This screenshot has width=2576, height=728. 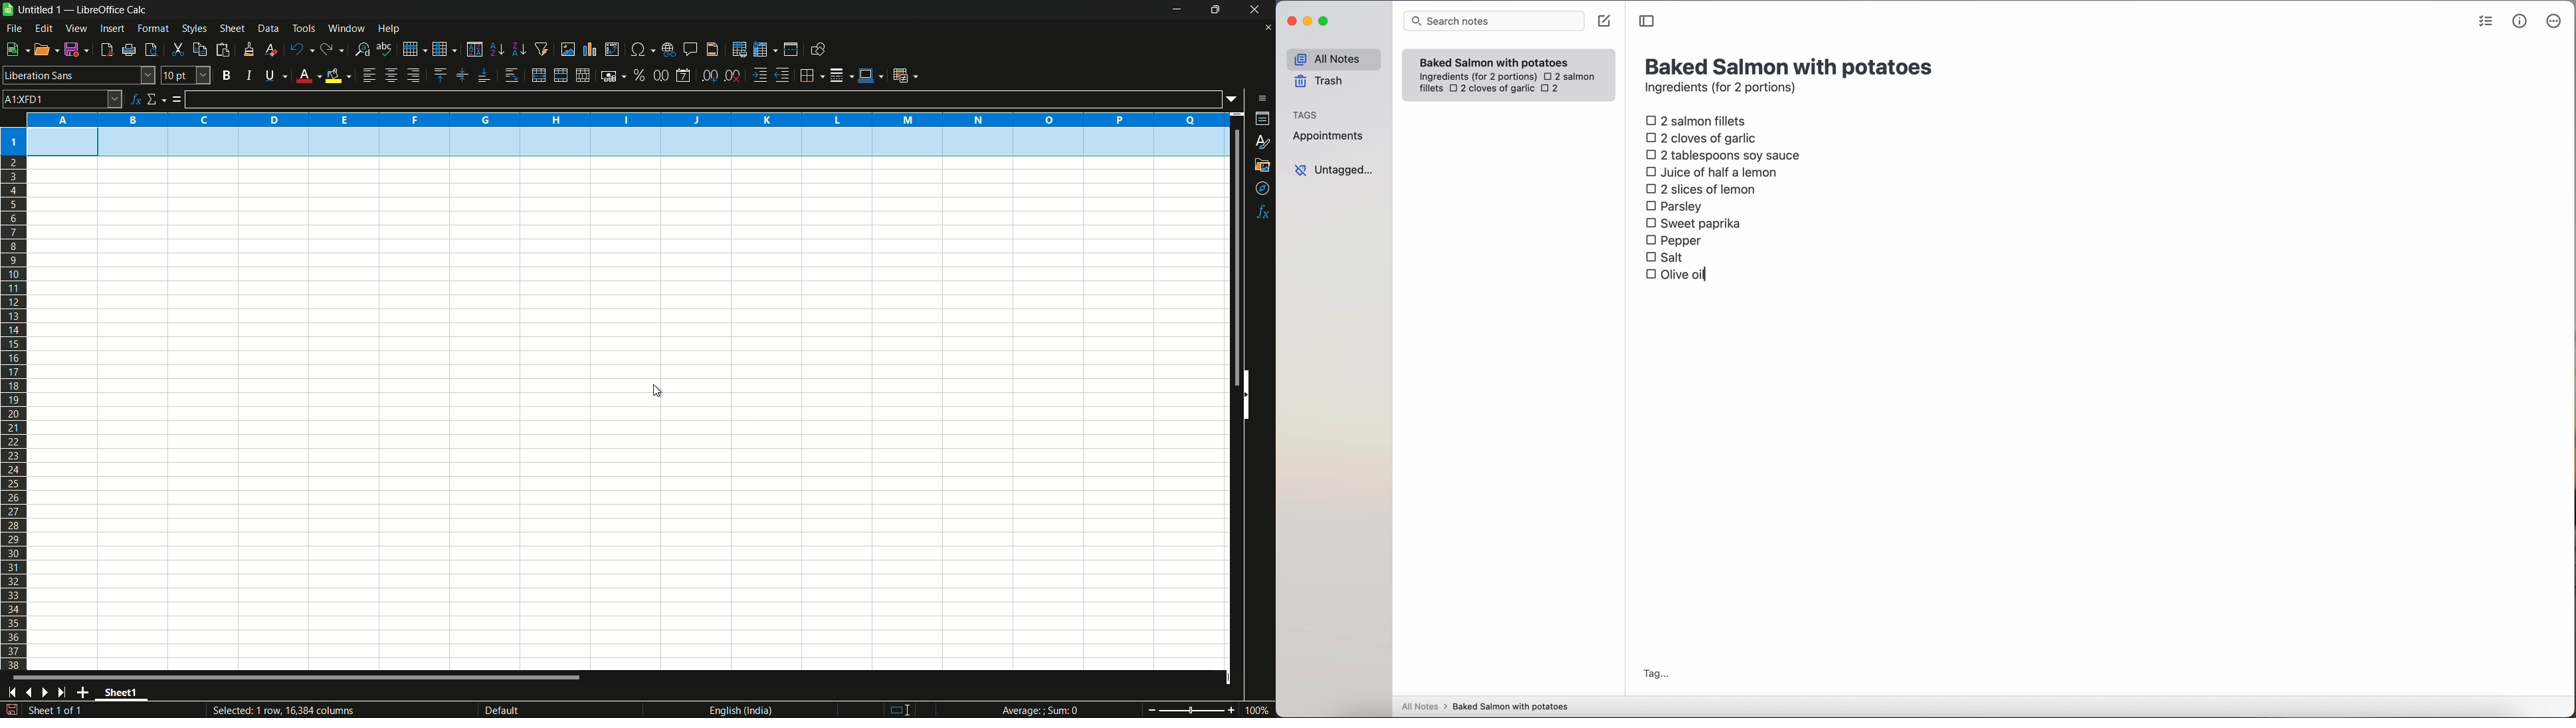 I want to click on Average; Sum 0, so click(x=1040, y=711).